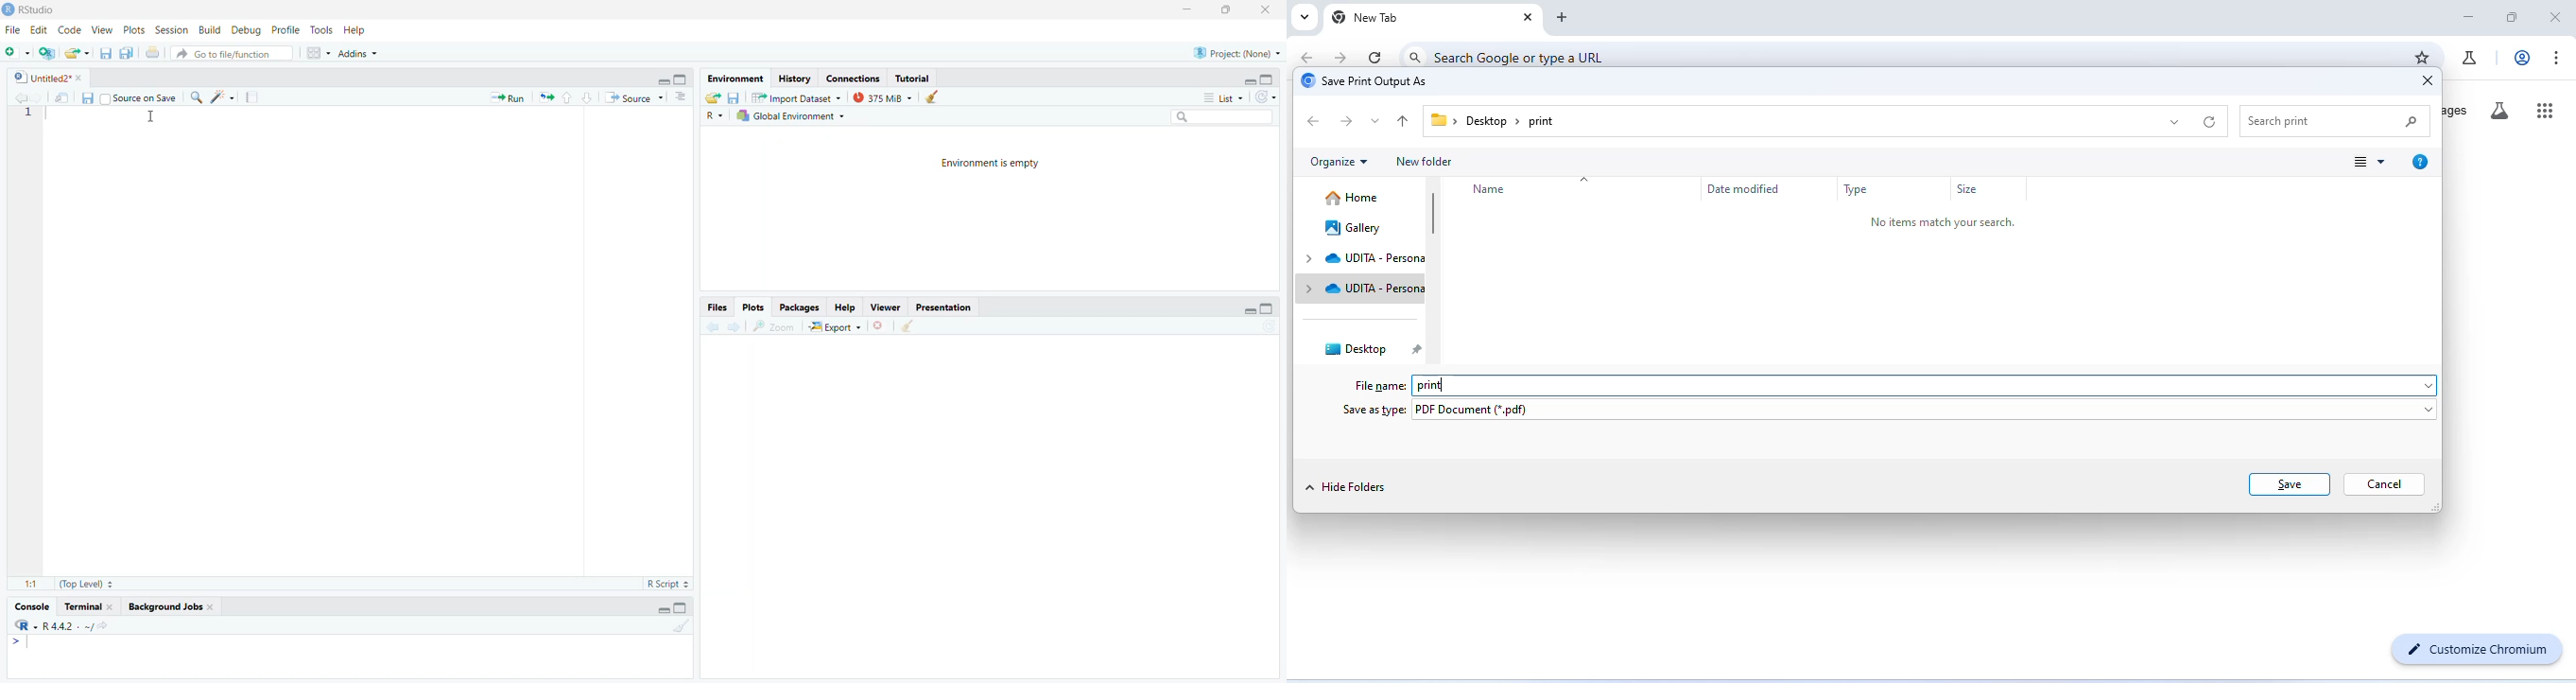  I want to click on customize and control chromium, so click(2555, 58).